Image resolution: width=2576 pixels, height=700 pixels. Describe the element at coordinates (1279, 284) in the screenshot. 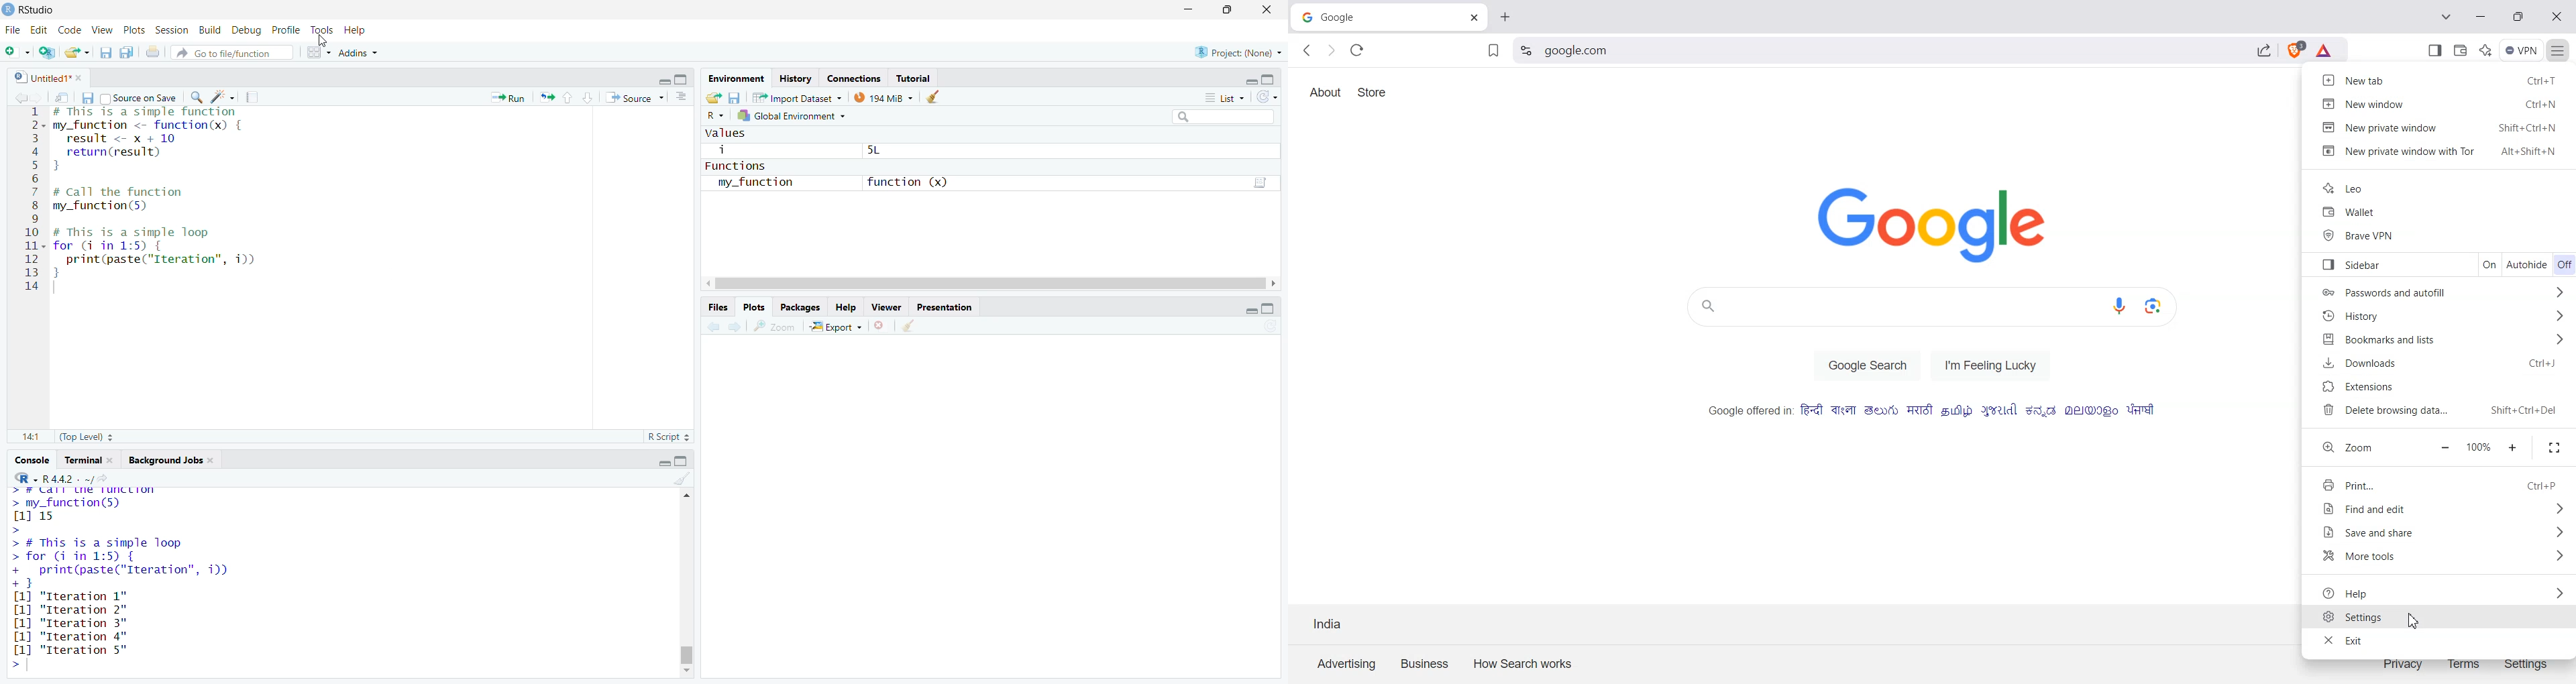

I see `move right` at that location.